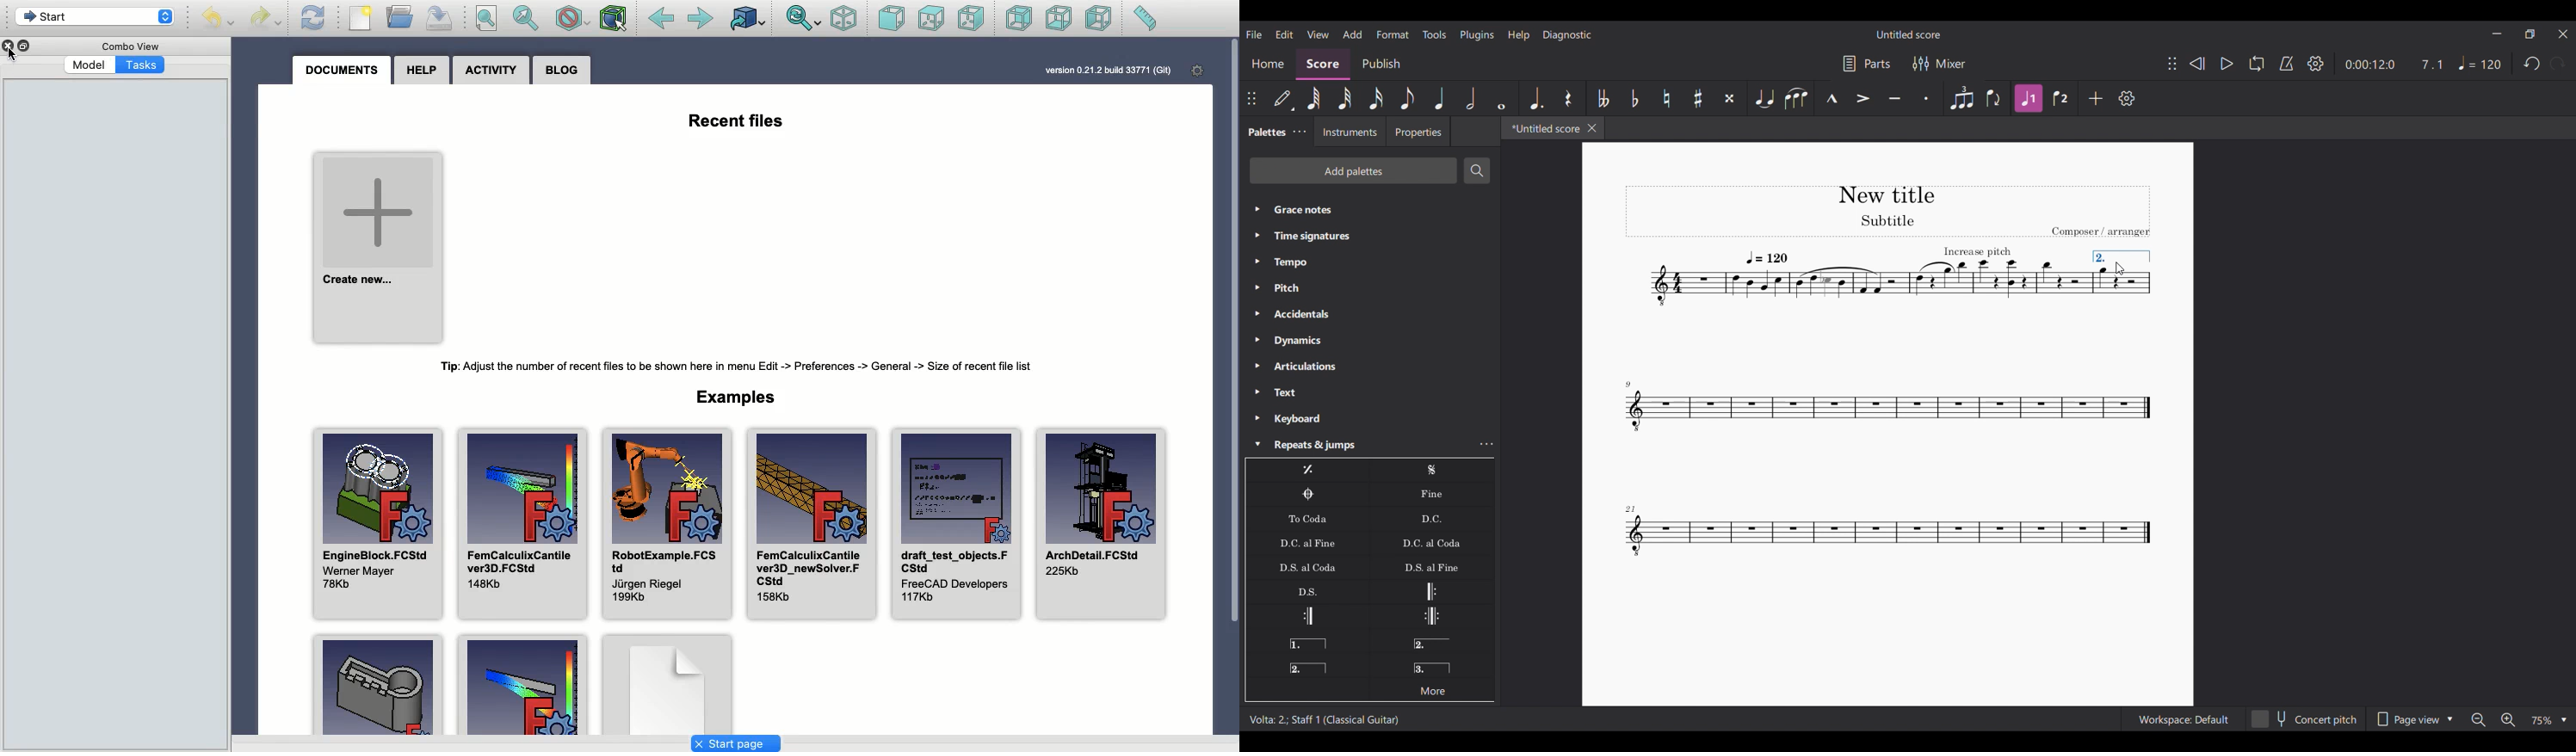 The image size is (2576, 756). I want to click on Augmentation dot, so click(1536, 98).